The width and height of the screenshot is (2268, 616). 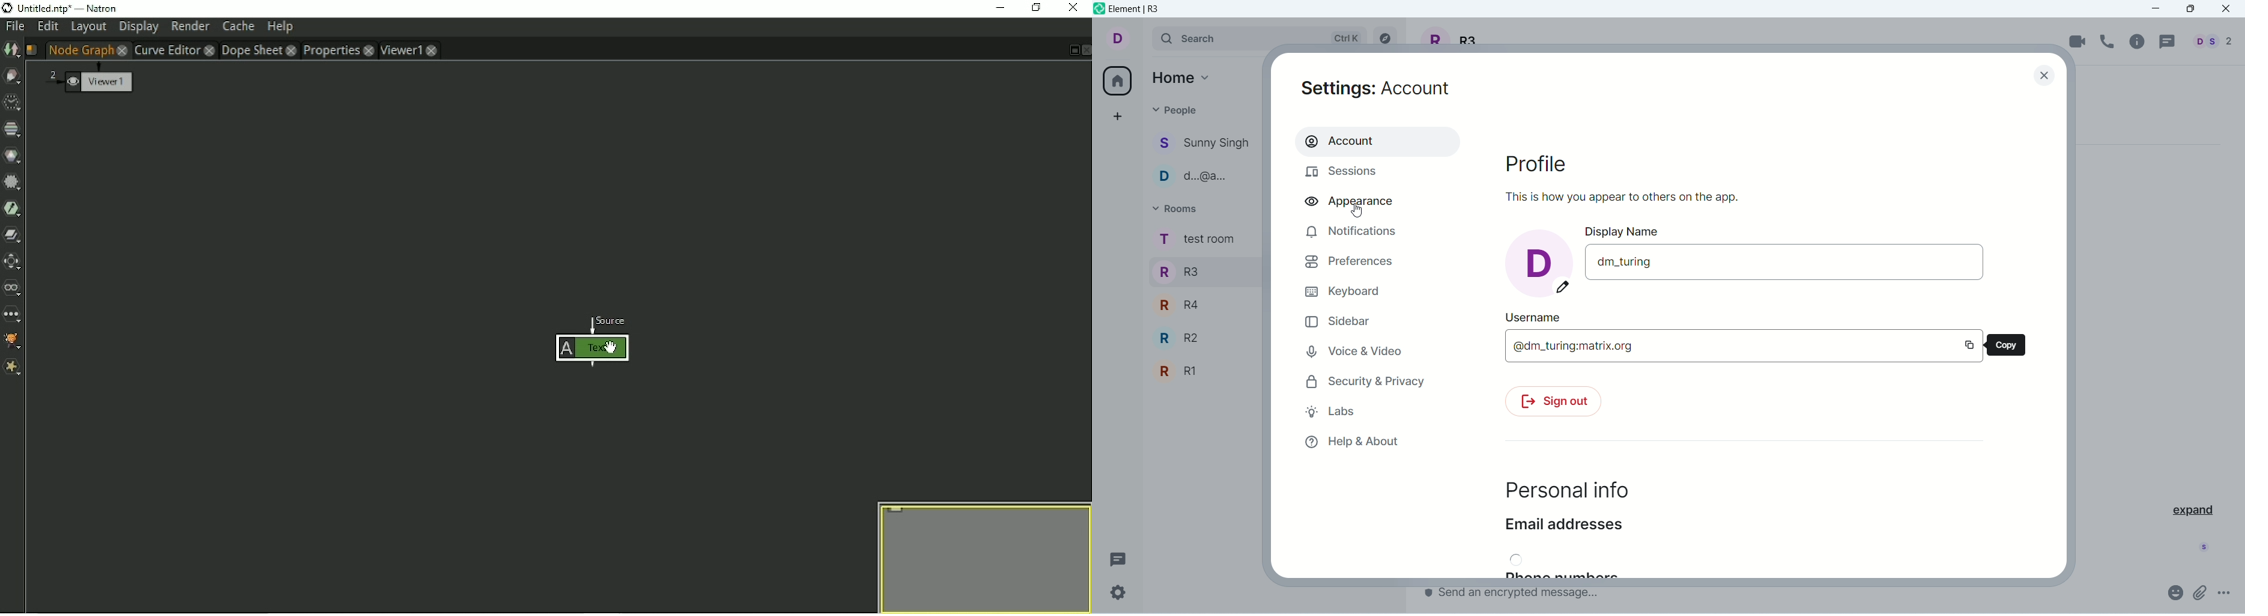 What do you see at coordinates (1358, 213) in the screenshot?
I see `cursor` at bounding box center [1358, 213].